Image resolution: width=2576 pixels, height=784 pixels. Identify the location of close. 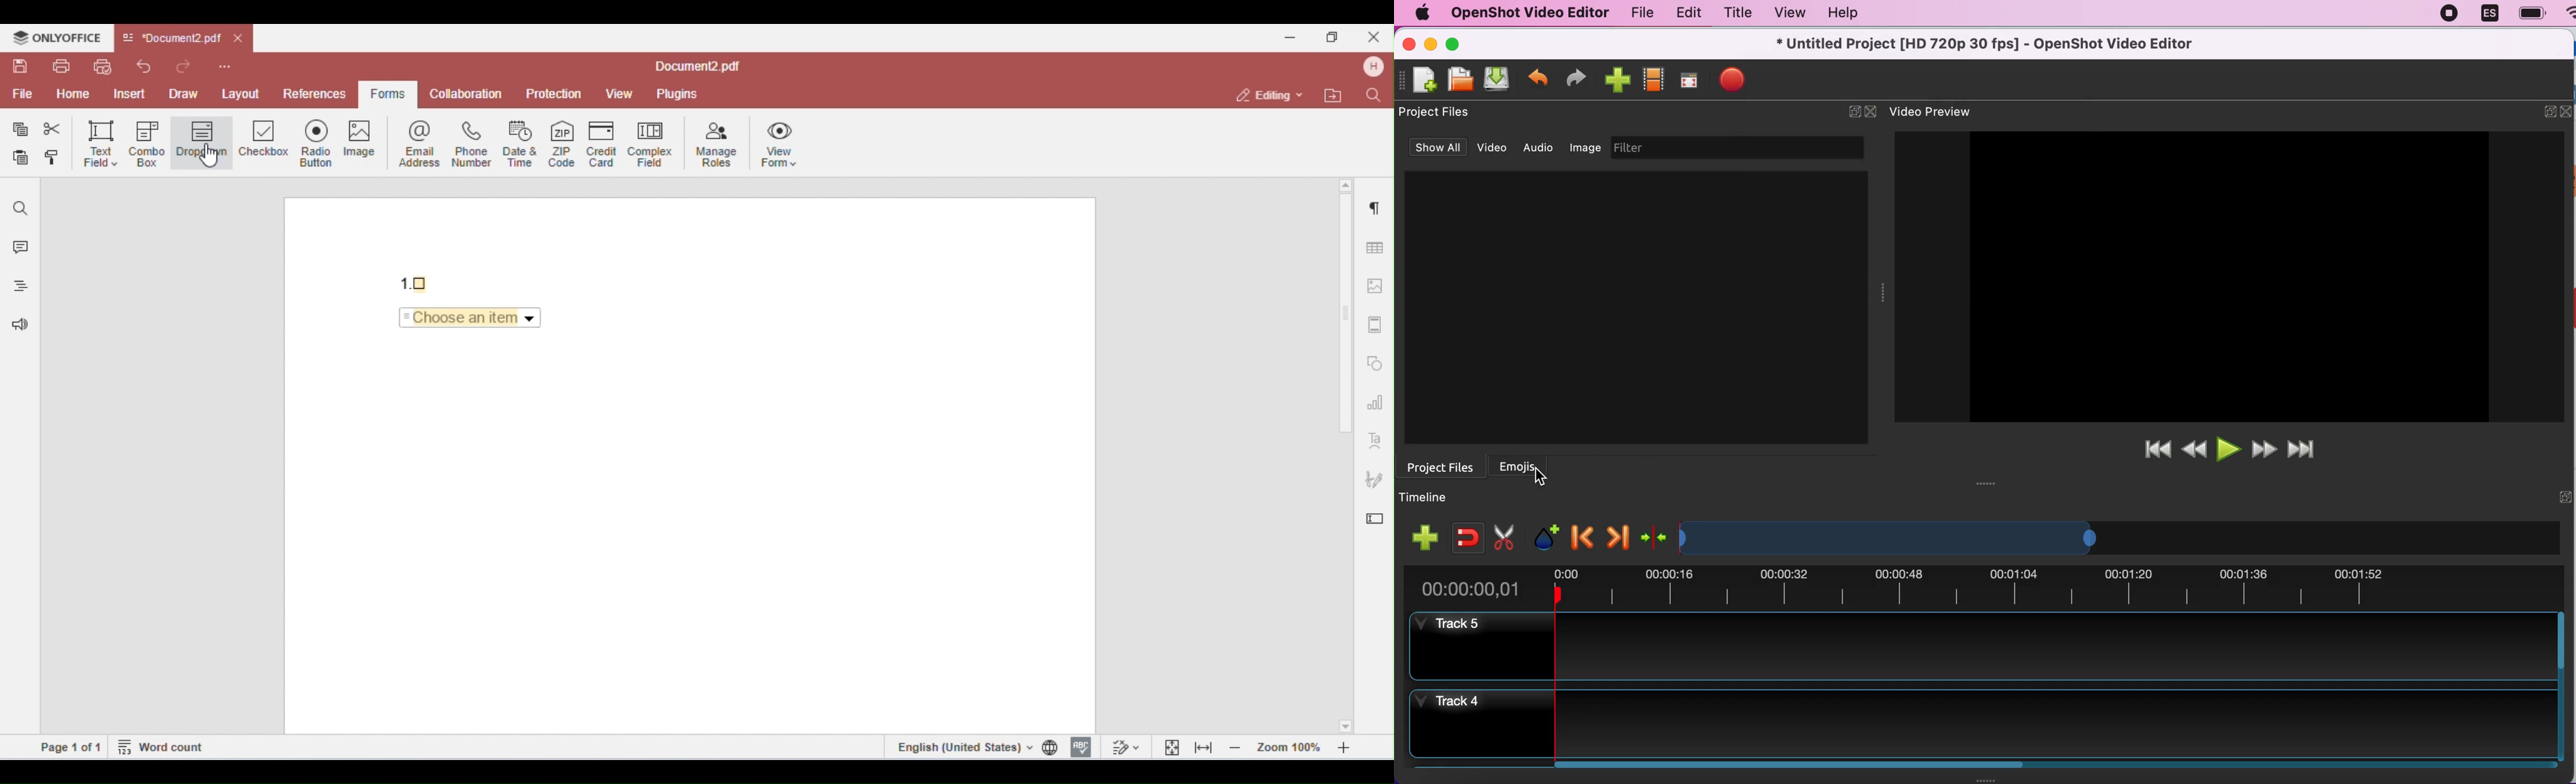
(1408, 47).